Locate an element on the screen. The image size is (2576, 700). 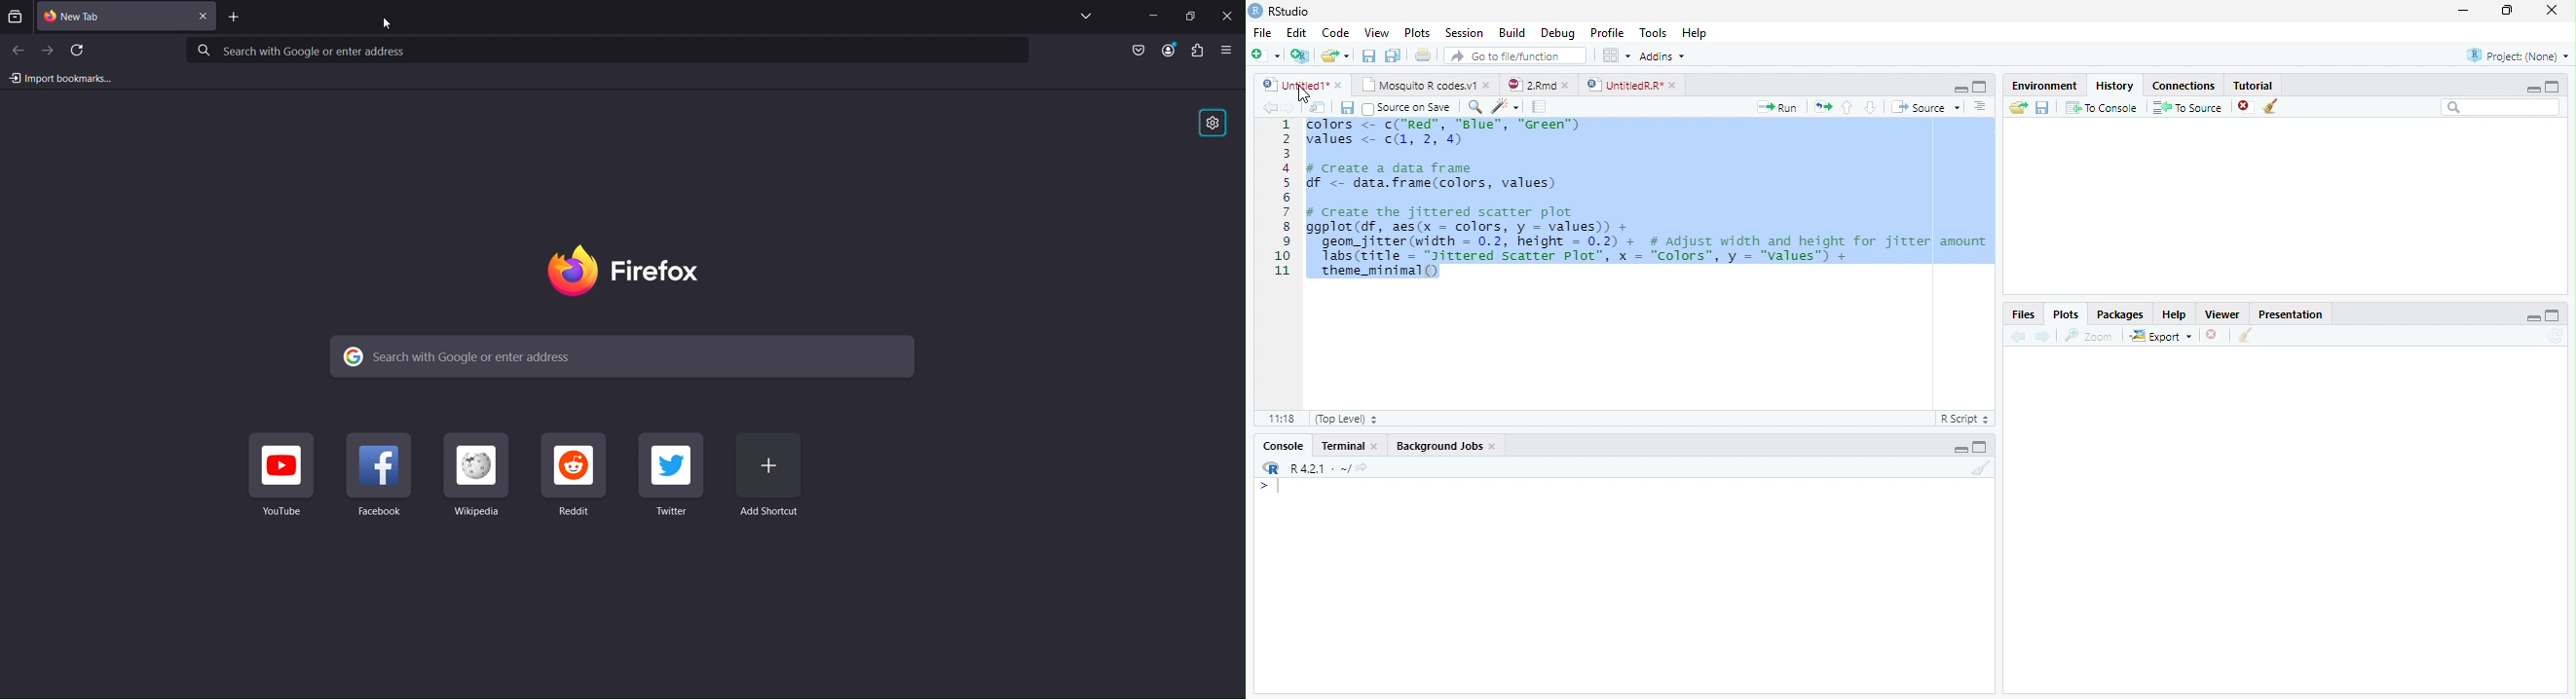
R 4.2.1 . ~/ is located at coordinates (1320, 468).